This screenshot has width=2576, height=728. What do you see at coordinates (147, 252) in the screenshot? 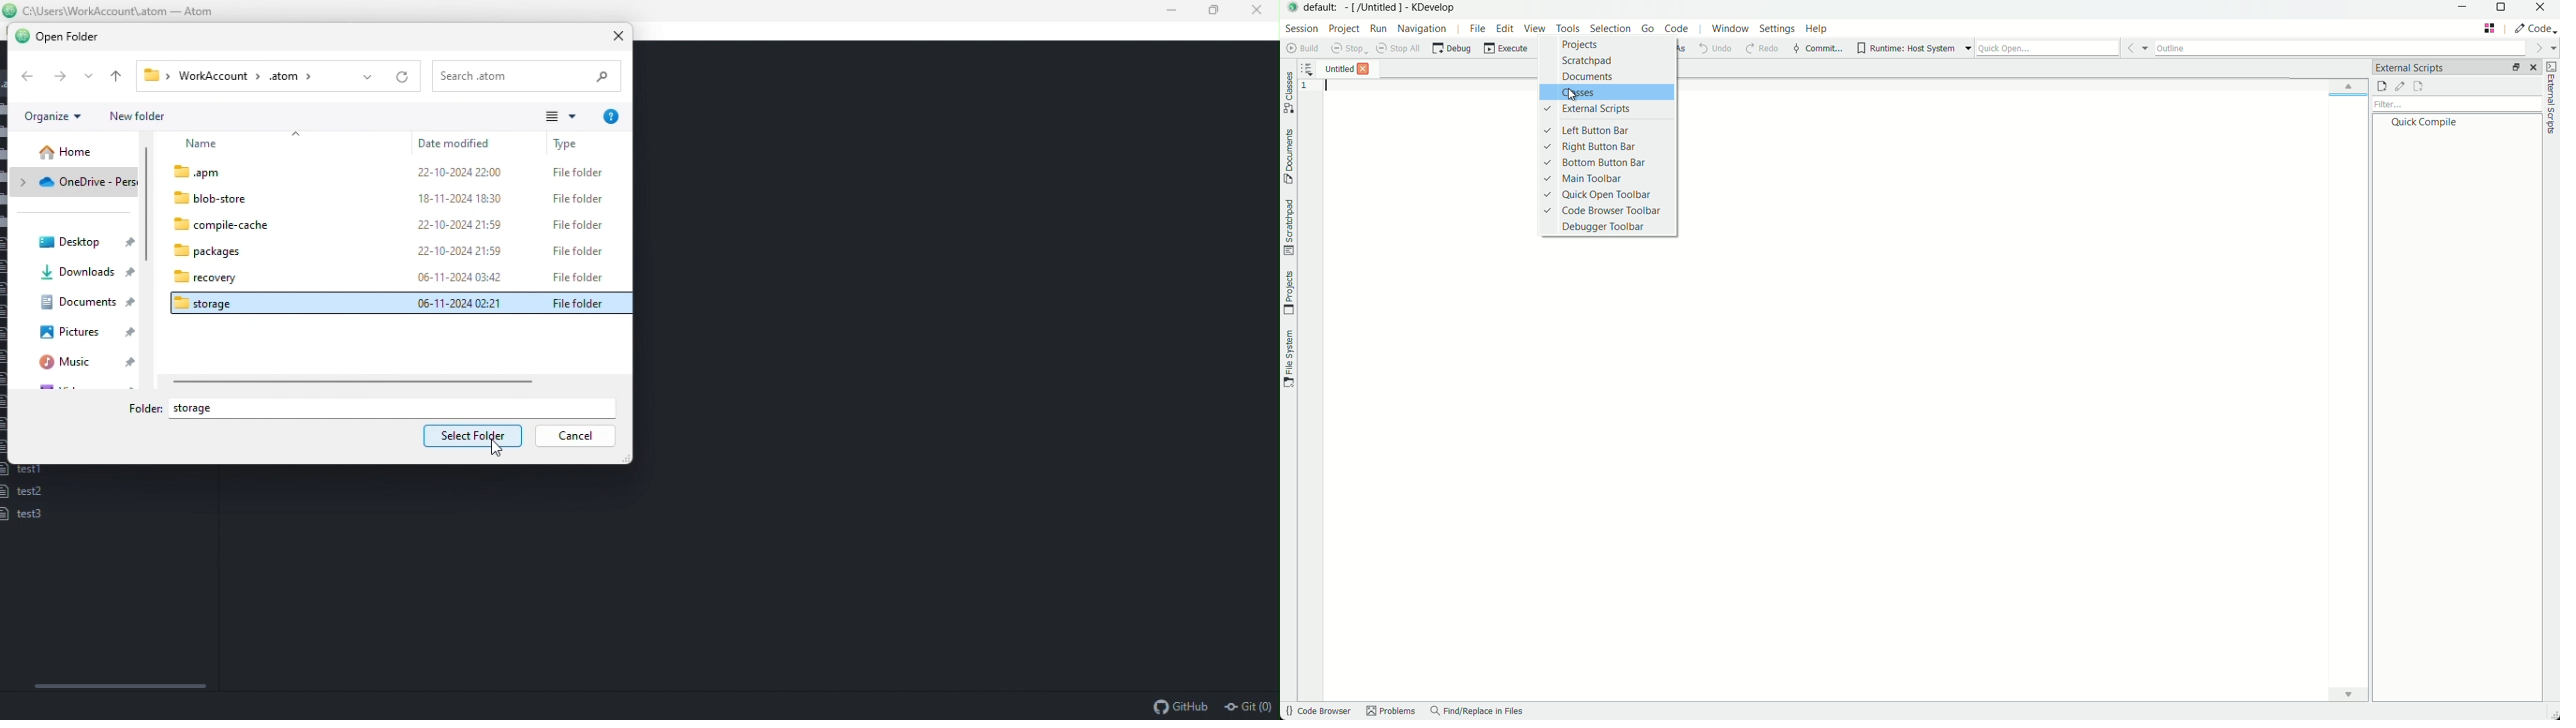
I see `scroll bar` at bounding box center [147, 252].